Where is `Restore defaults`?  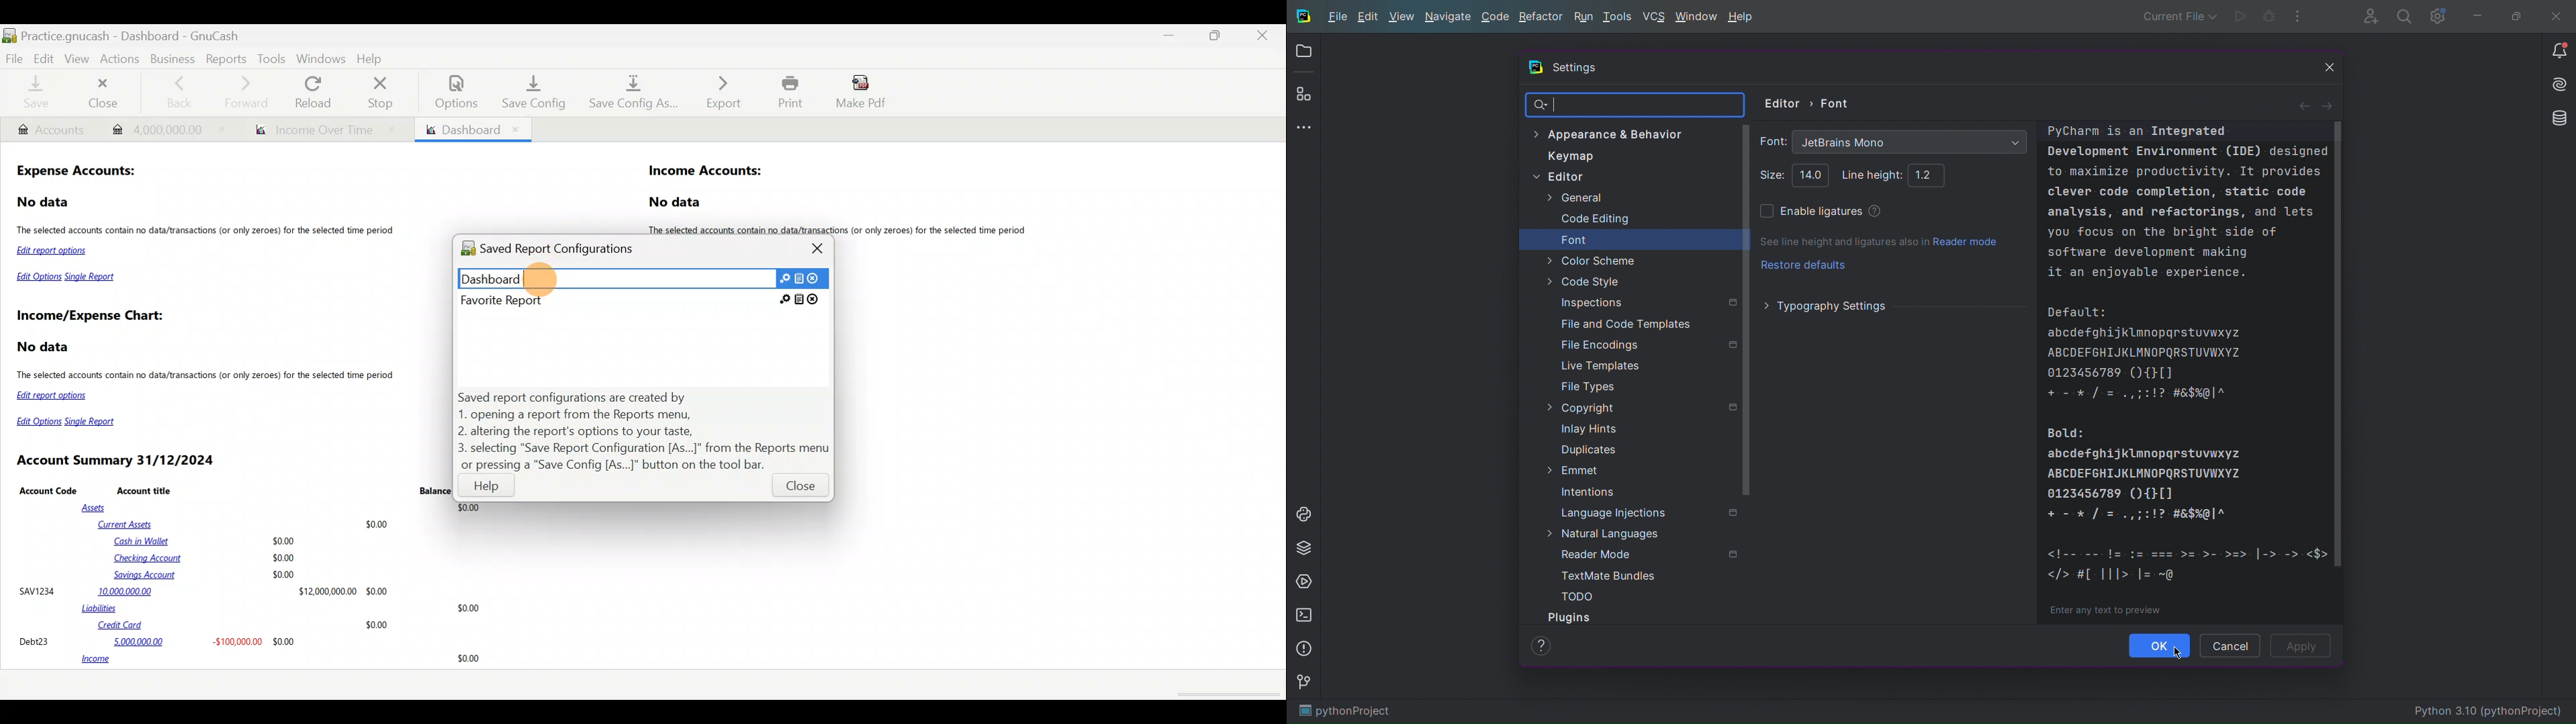
Restore defaults is located at coordinates (1807, 265).